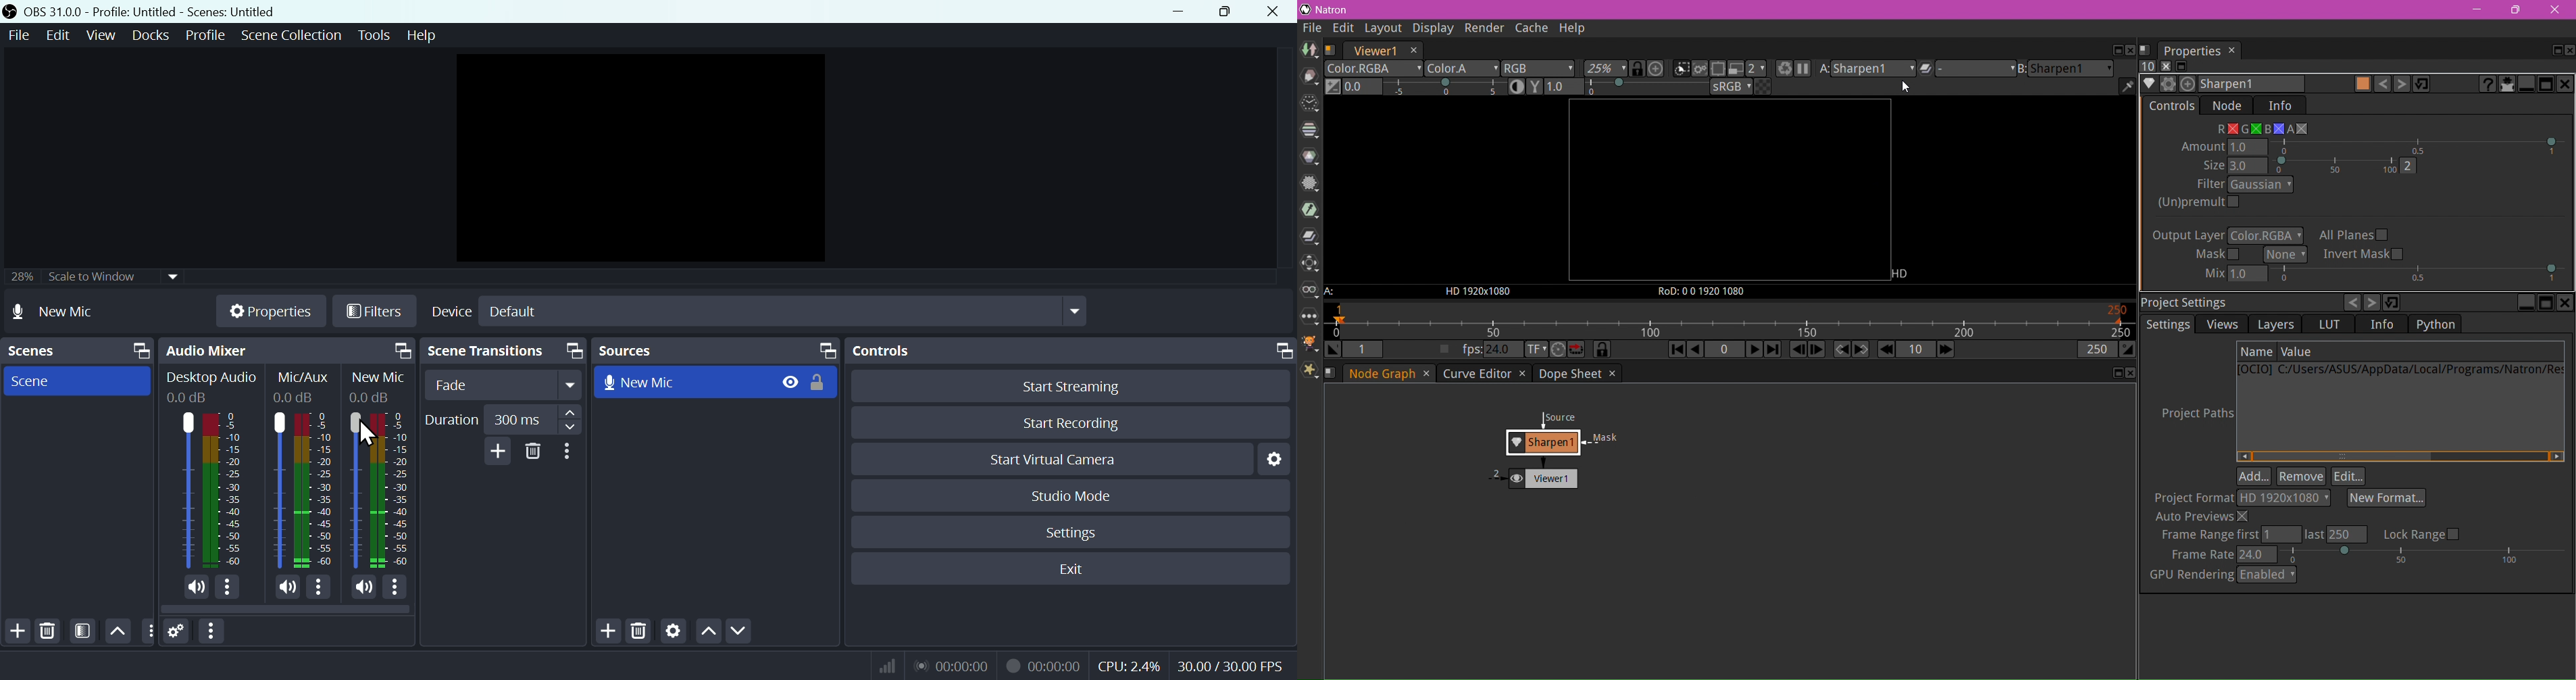 Image resolution: width=2576 pixels, height=700 pixels. What do you see at coordinates (1271, 11) in the screenshot?
I see `Close` at bounding box center [1271, 11].